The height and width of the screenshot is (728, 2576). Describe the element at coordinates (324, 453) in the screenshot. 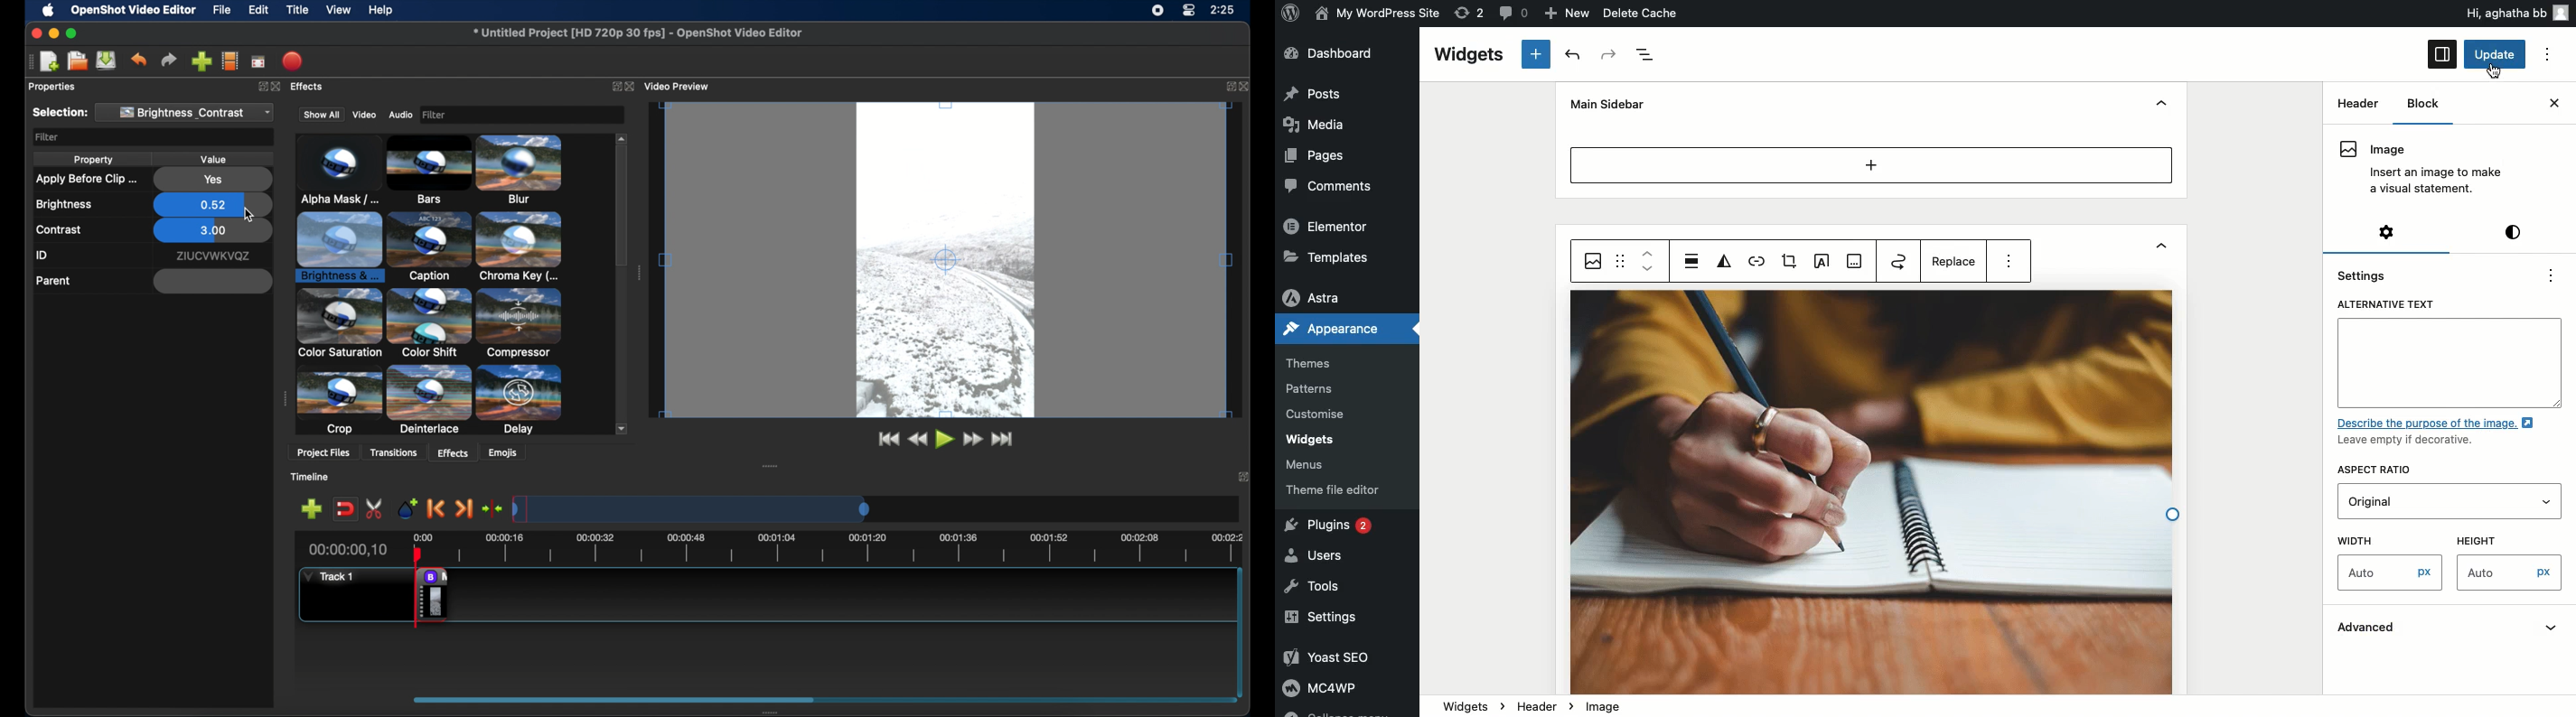

I see `project files` at that location.